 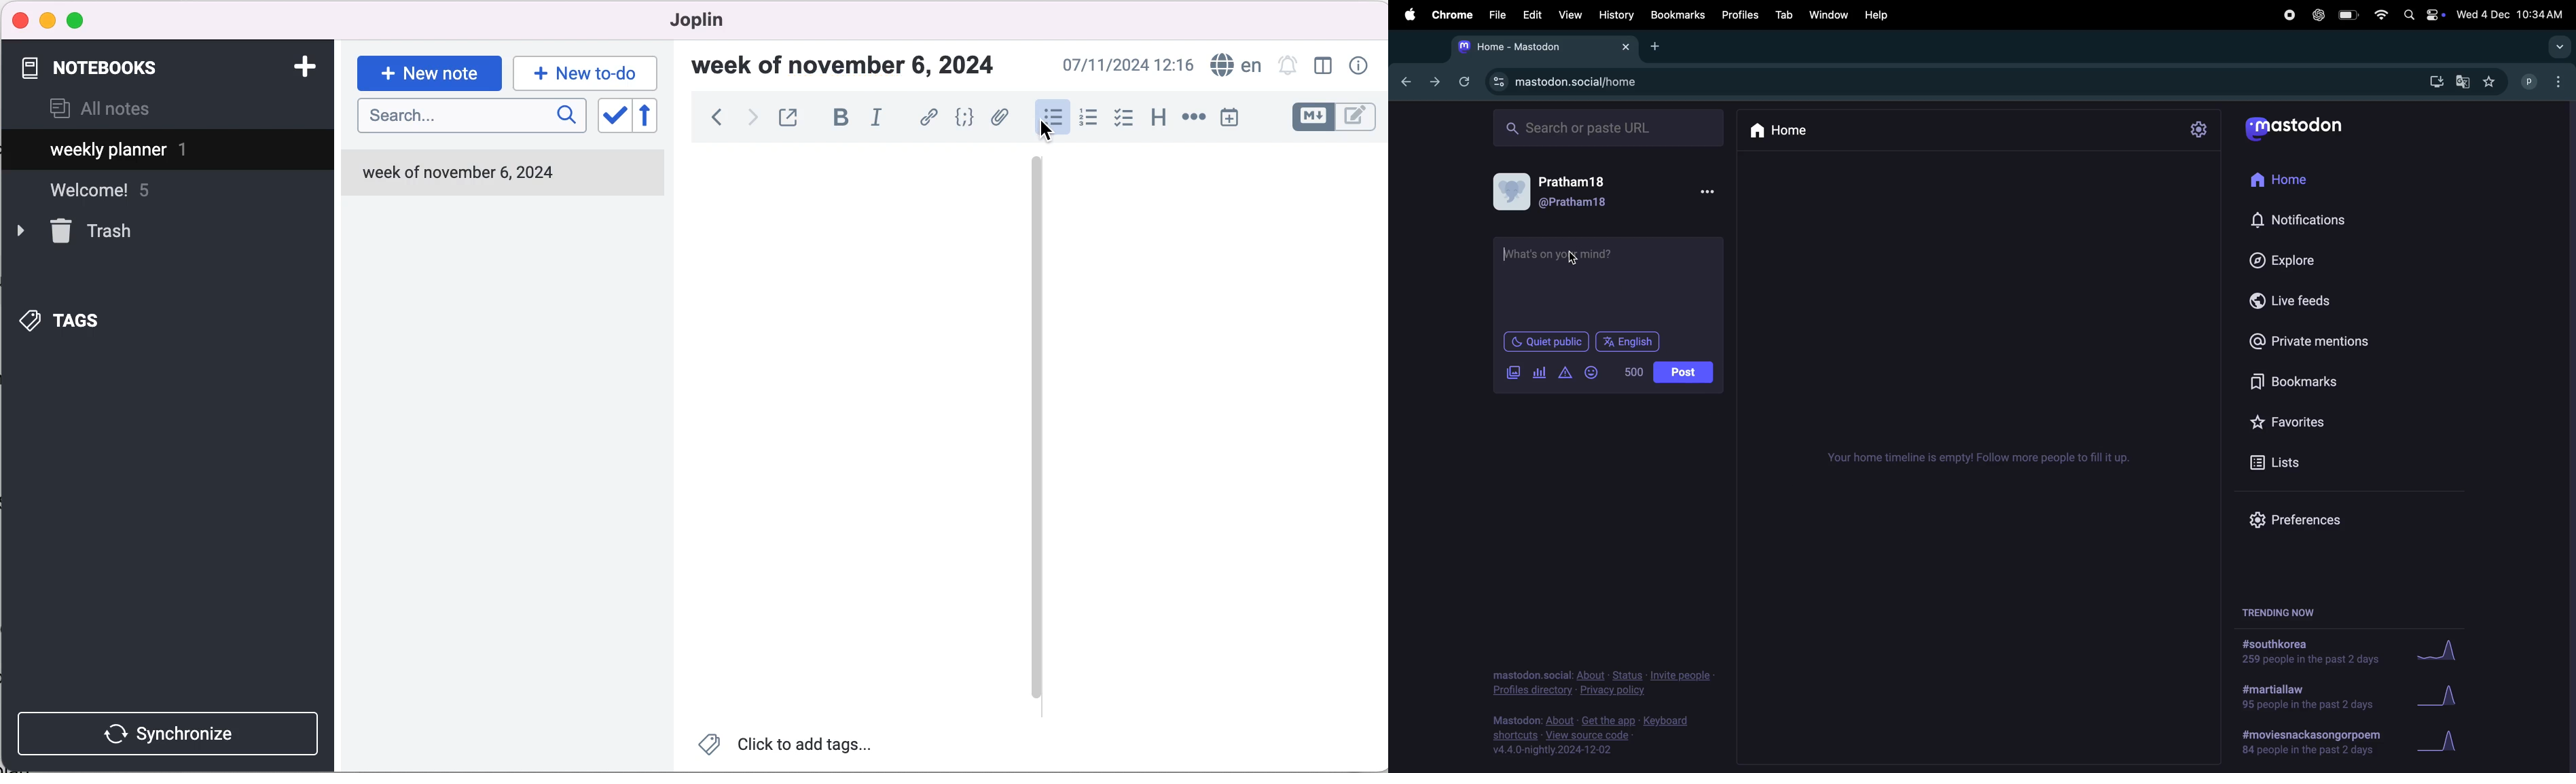 I want to click on new note, so click(x=429, y=72).